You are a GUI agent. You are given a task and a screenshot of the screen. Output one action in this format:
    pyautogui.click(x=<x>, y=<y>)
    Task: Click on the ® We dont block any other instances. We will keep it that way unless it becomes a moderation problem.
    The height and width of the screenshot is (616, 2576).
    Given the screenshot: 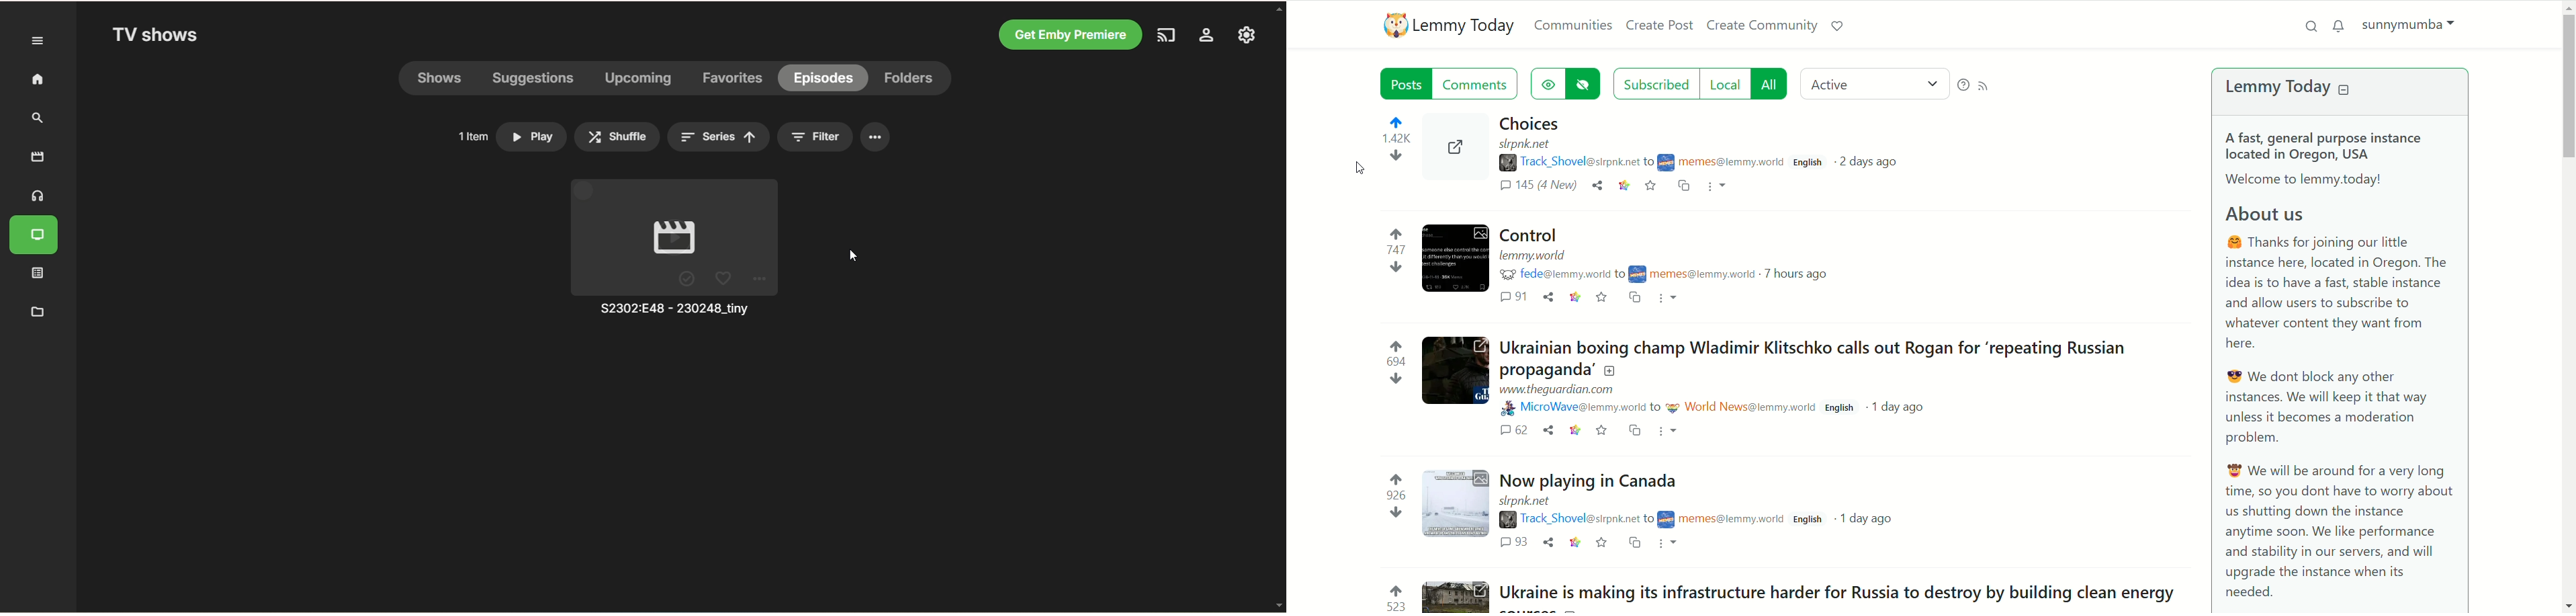 What is the action you would take?
    pyautogui.click(x=2338, y=409)
    